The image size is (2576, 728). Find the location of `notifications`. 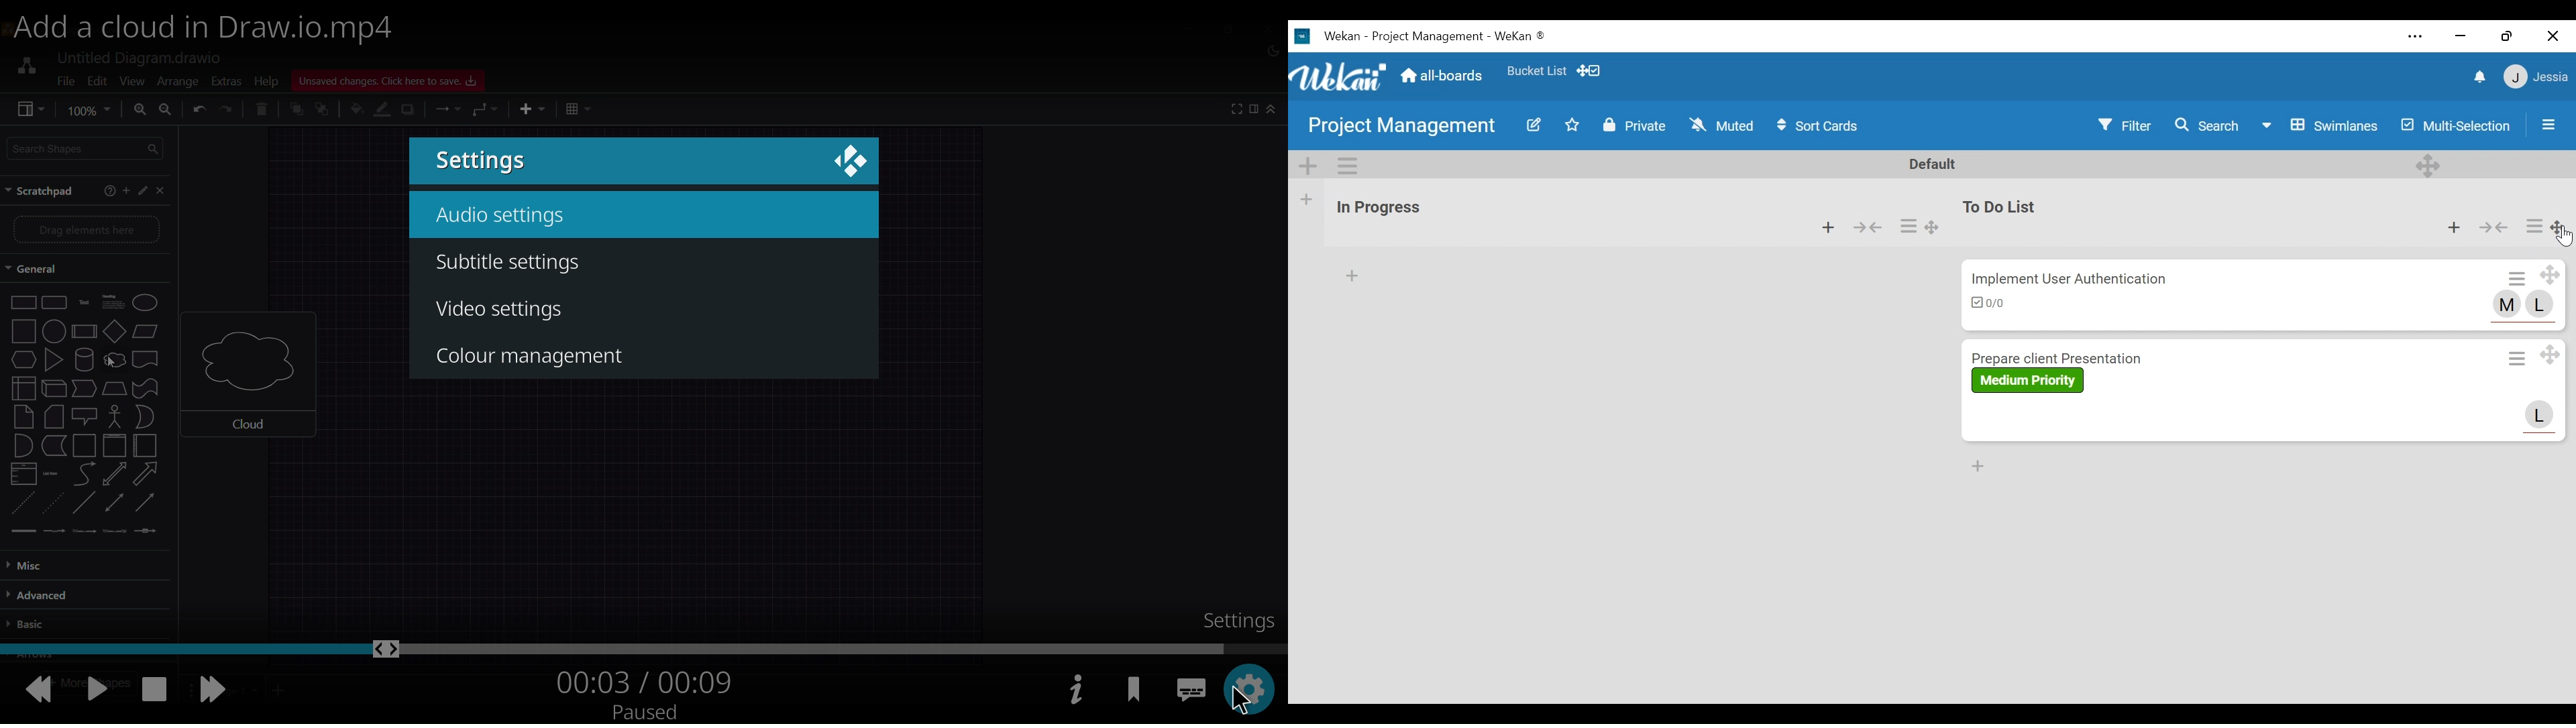

notifications is located at coordinates (2479, 77).